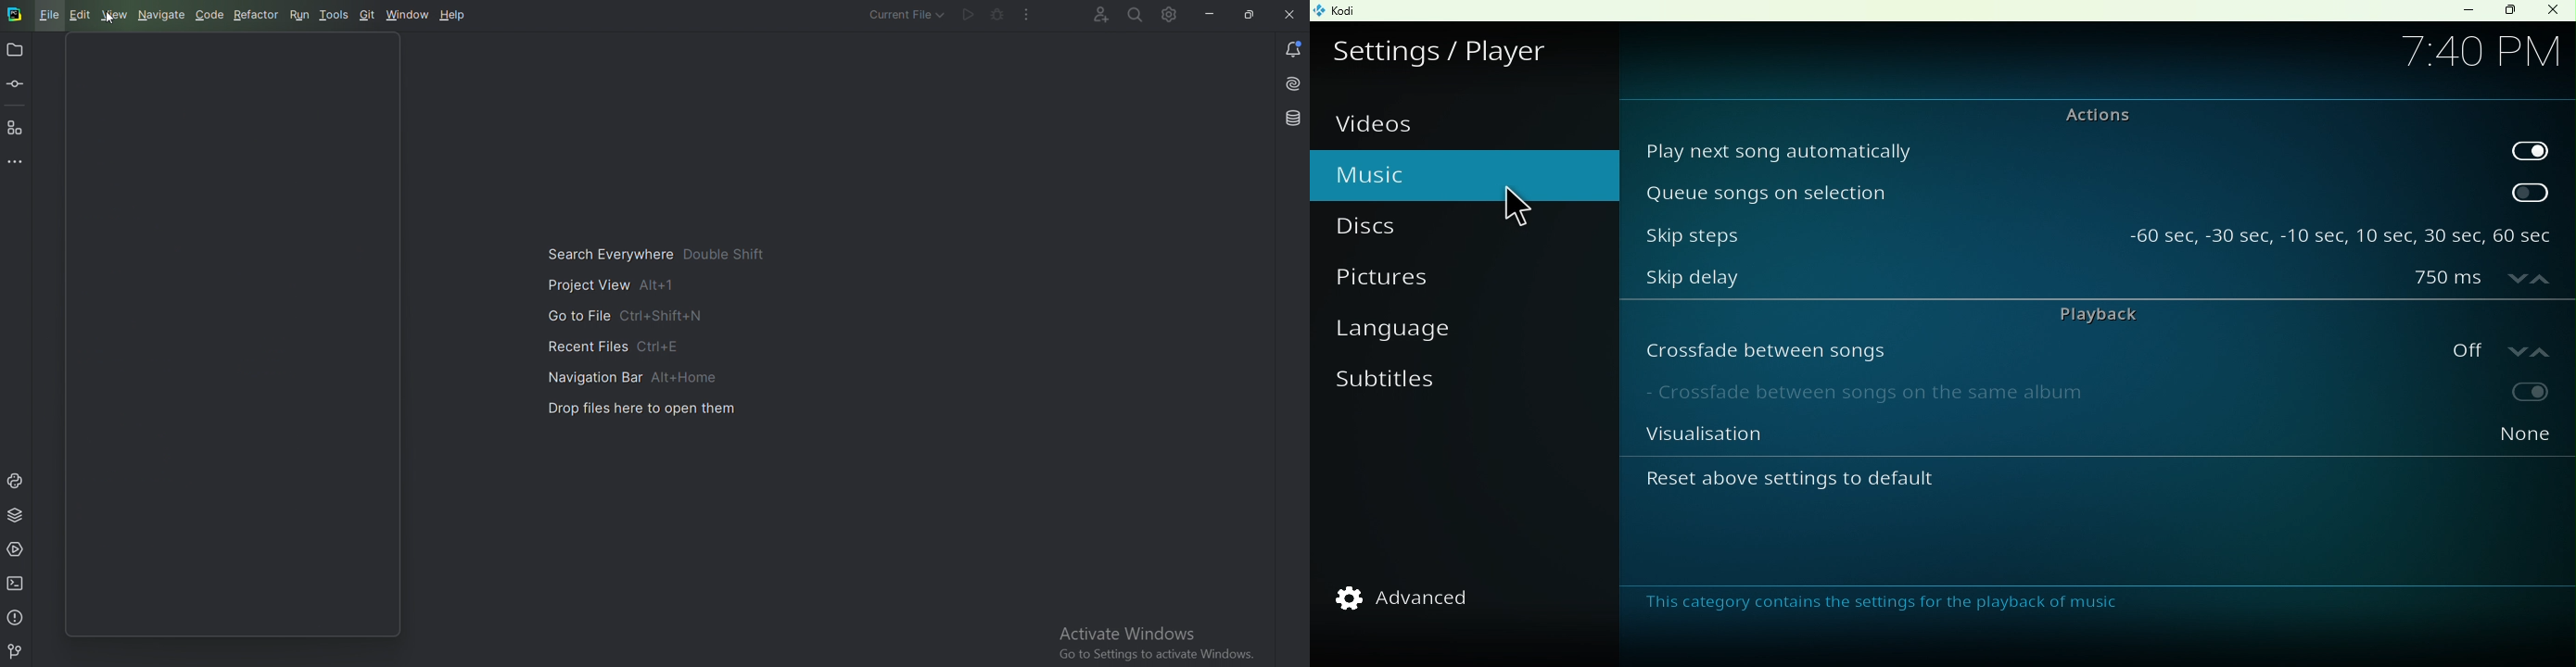 This screenshot has width=2576, height=672. What do you see at coordinates (2061, 192) in the screenshot?
I see `Queue songs on selection` at bounding box center [2061, 192].